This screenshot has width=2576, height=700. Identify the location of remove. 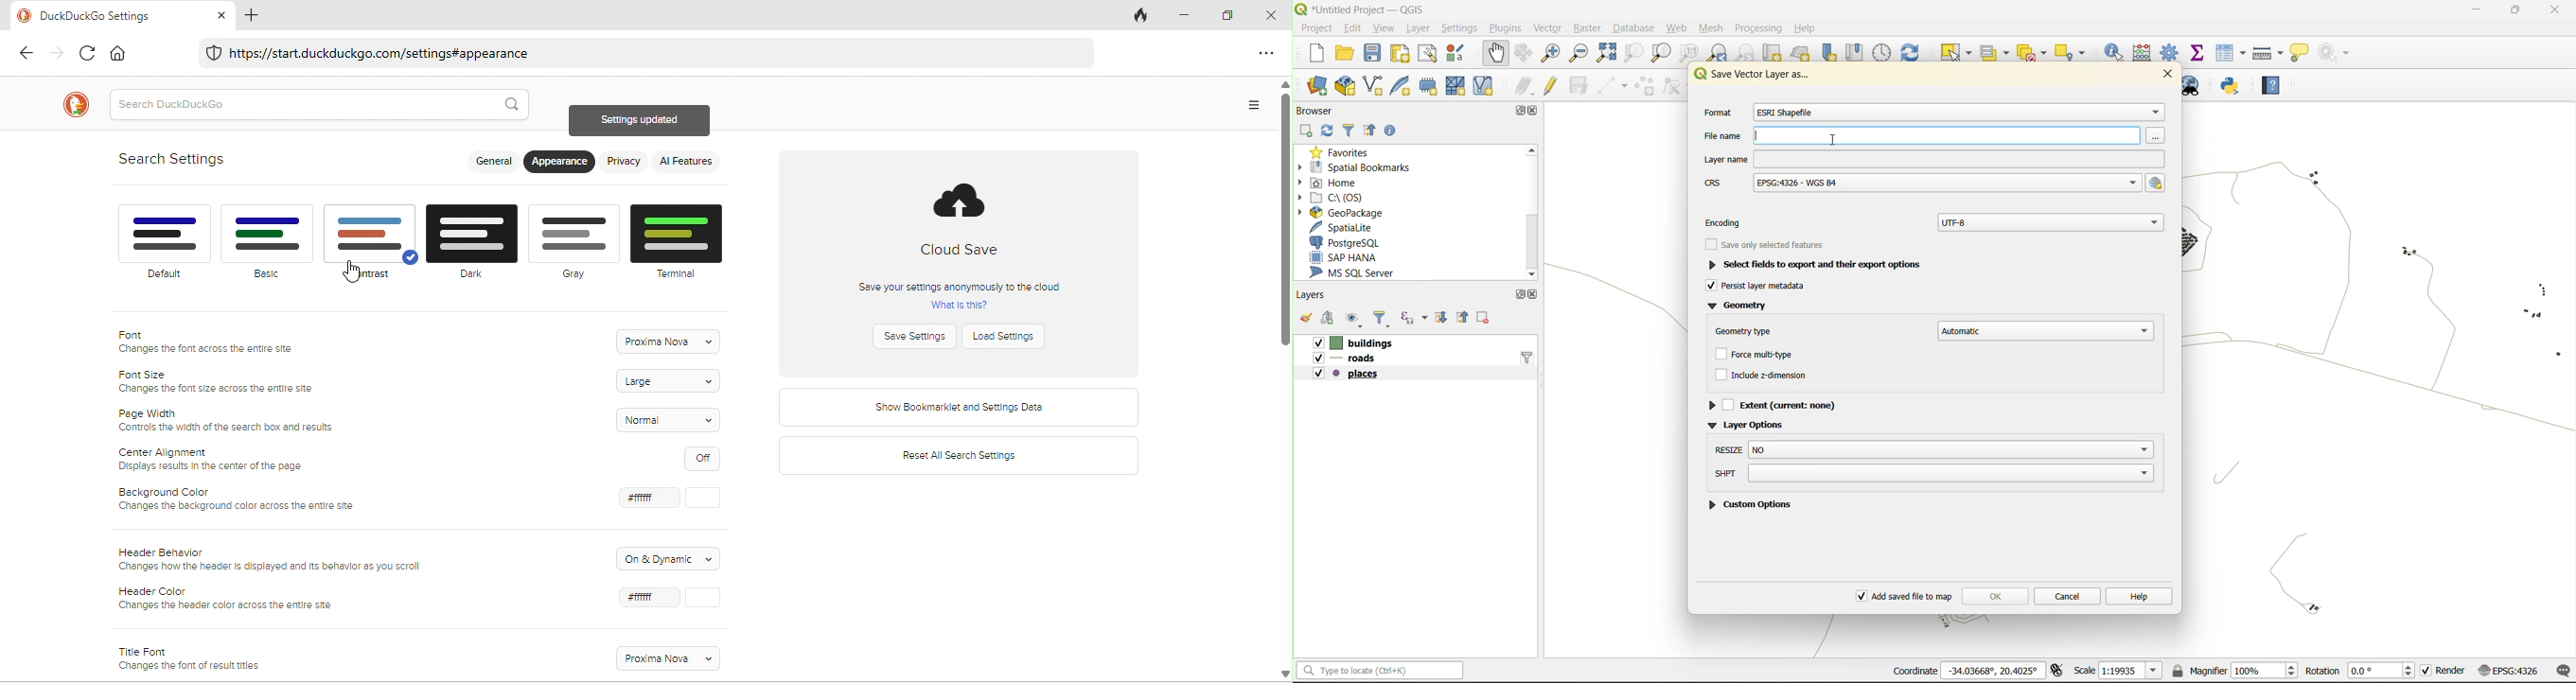
(1485, 319).